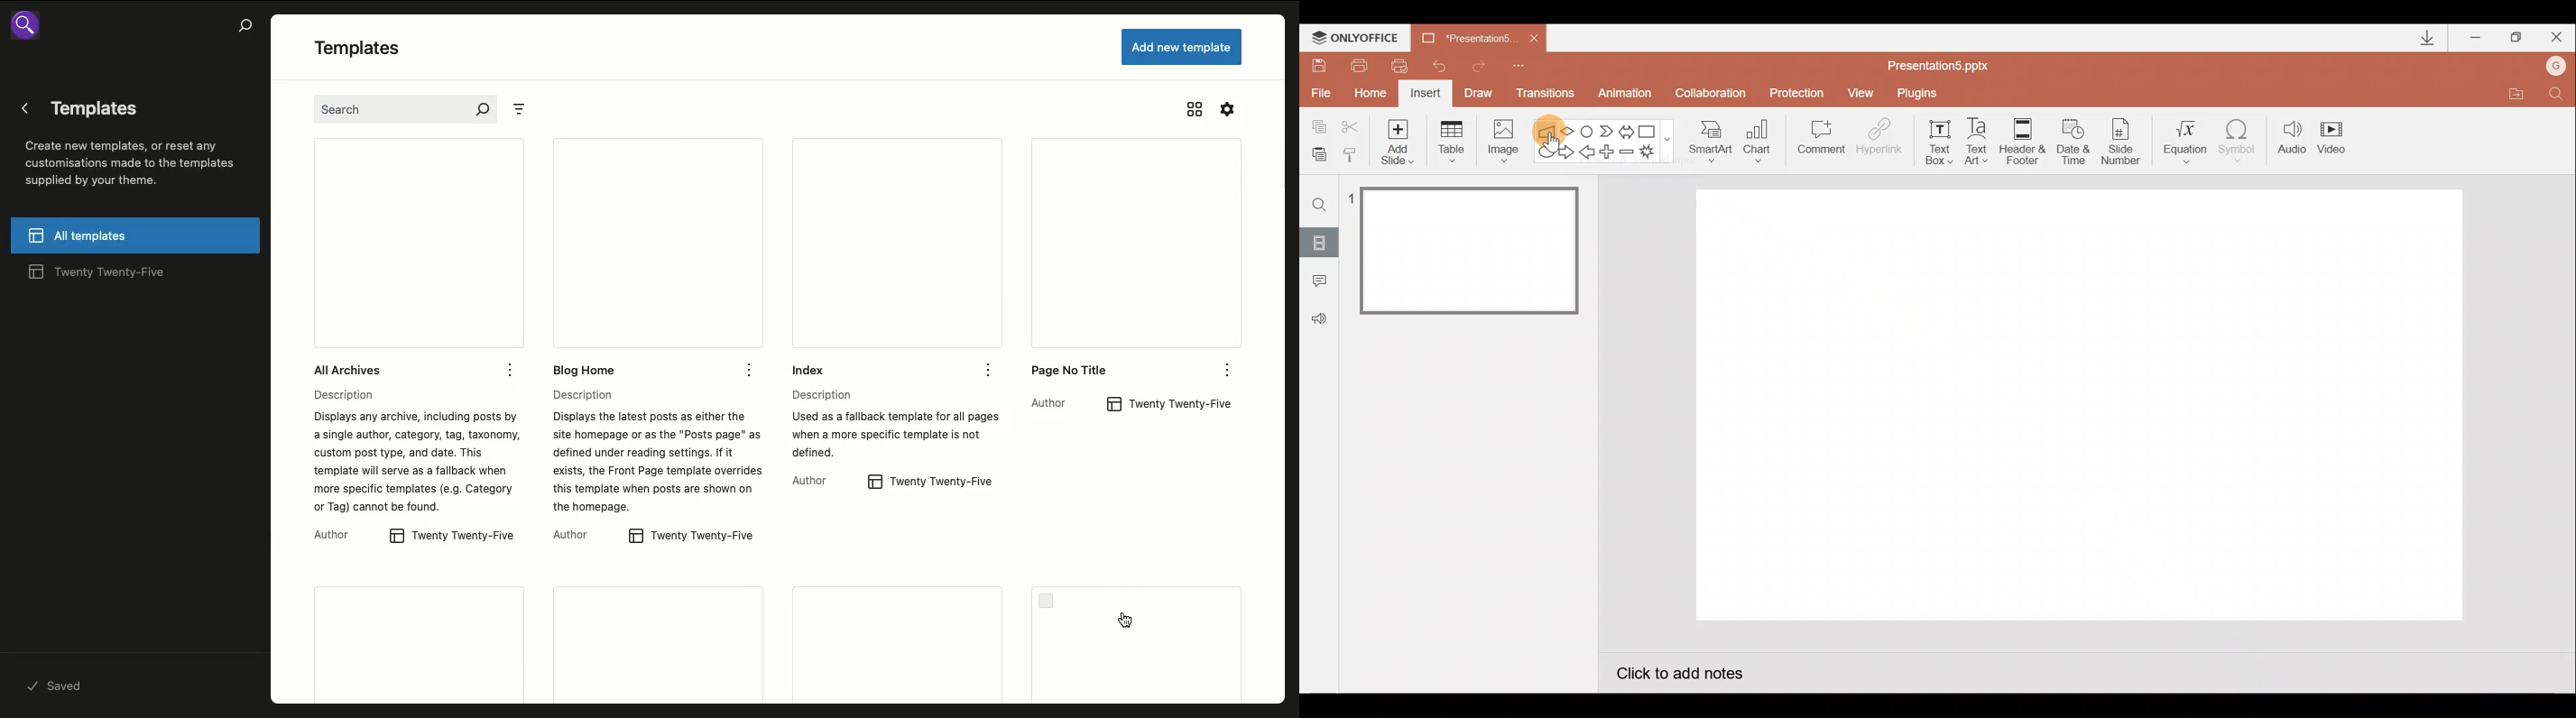  Describe the element at coordinates (1463, 36) in the screenshot. I see `Presentation5.` at that location.